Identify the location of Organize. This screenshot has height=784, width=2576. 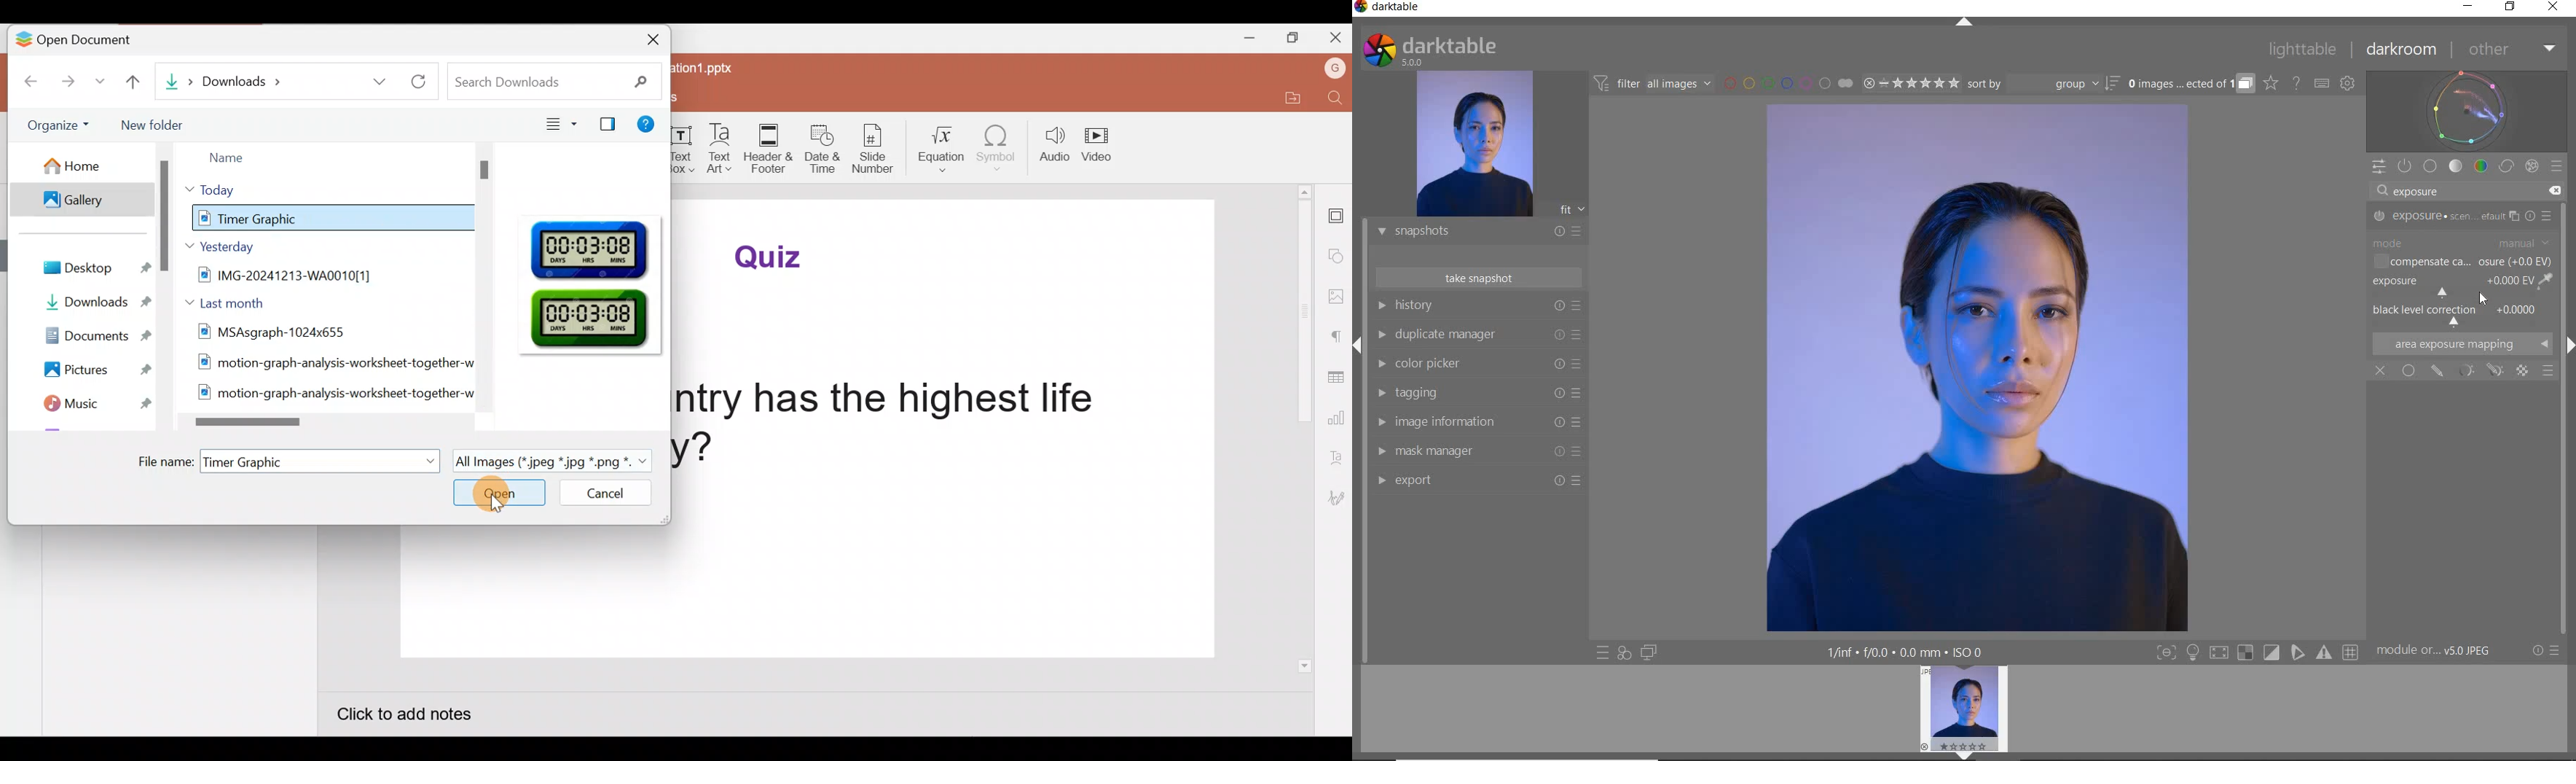
(61, 120).